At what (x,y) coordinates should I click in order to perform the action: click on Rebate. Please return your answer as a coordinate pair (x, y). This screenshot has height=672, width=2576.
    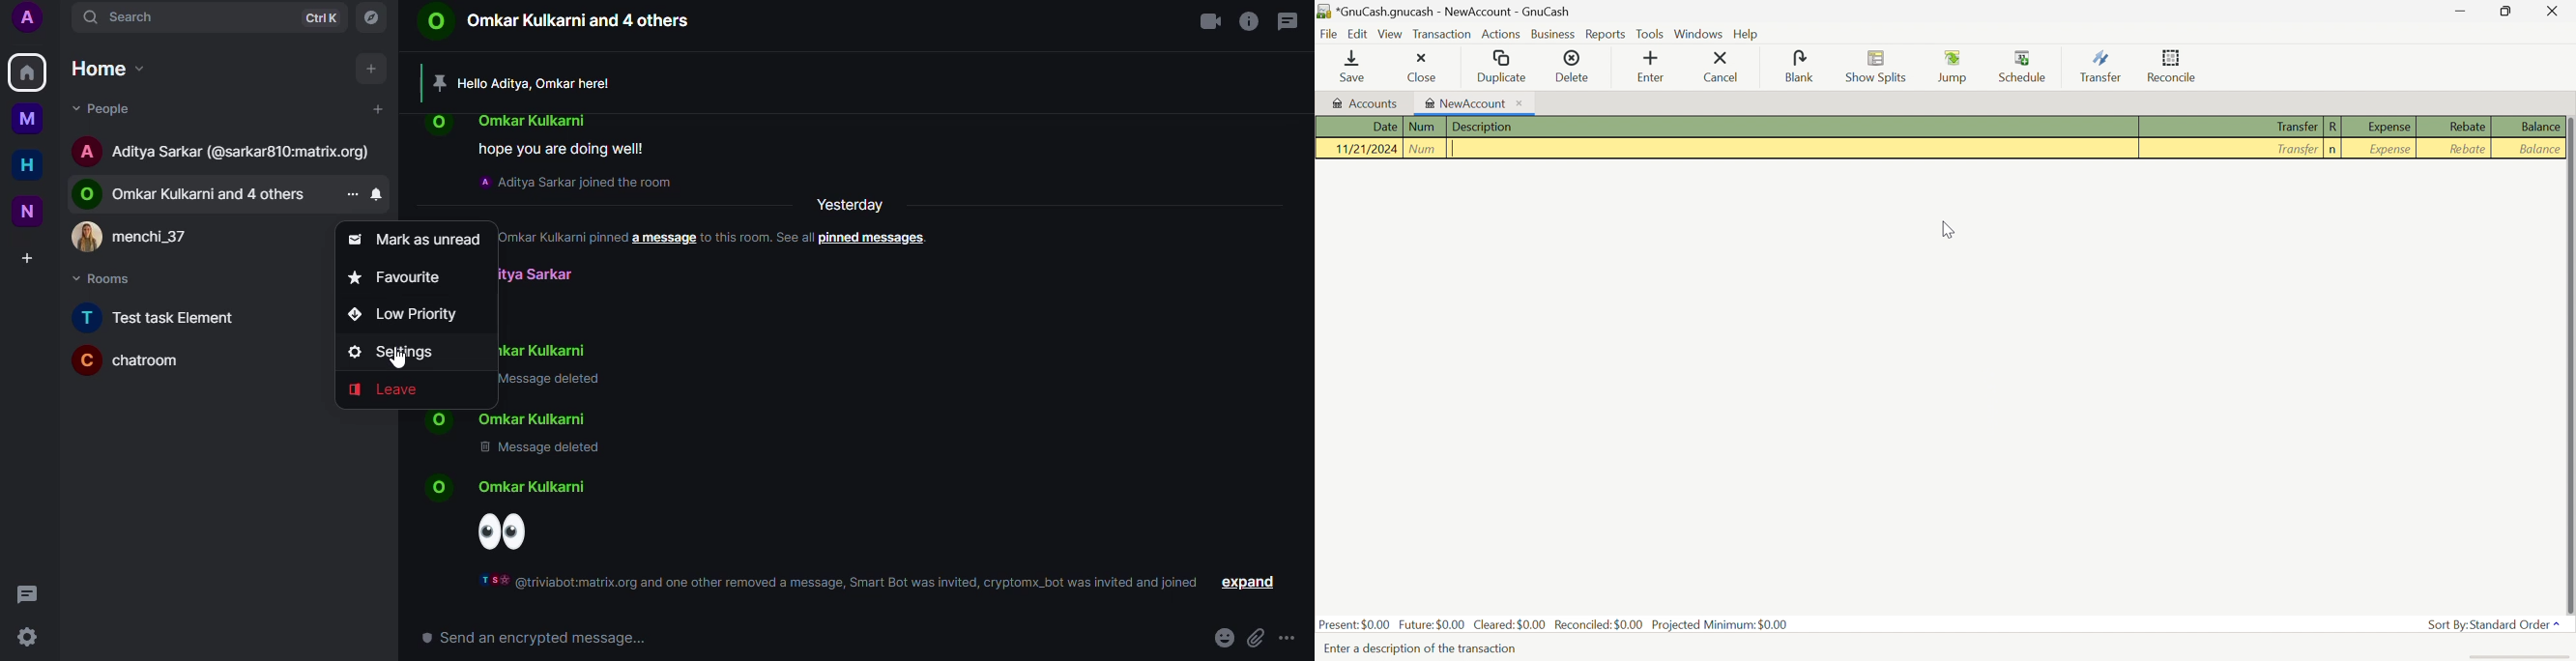
    Looking at the image, I should click on (2467, 127).